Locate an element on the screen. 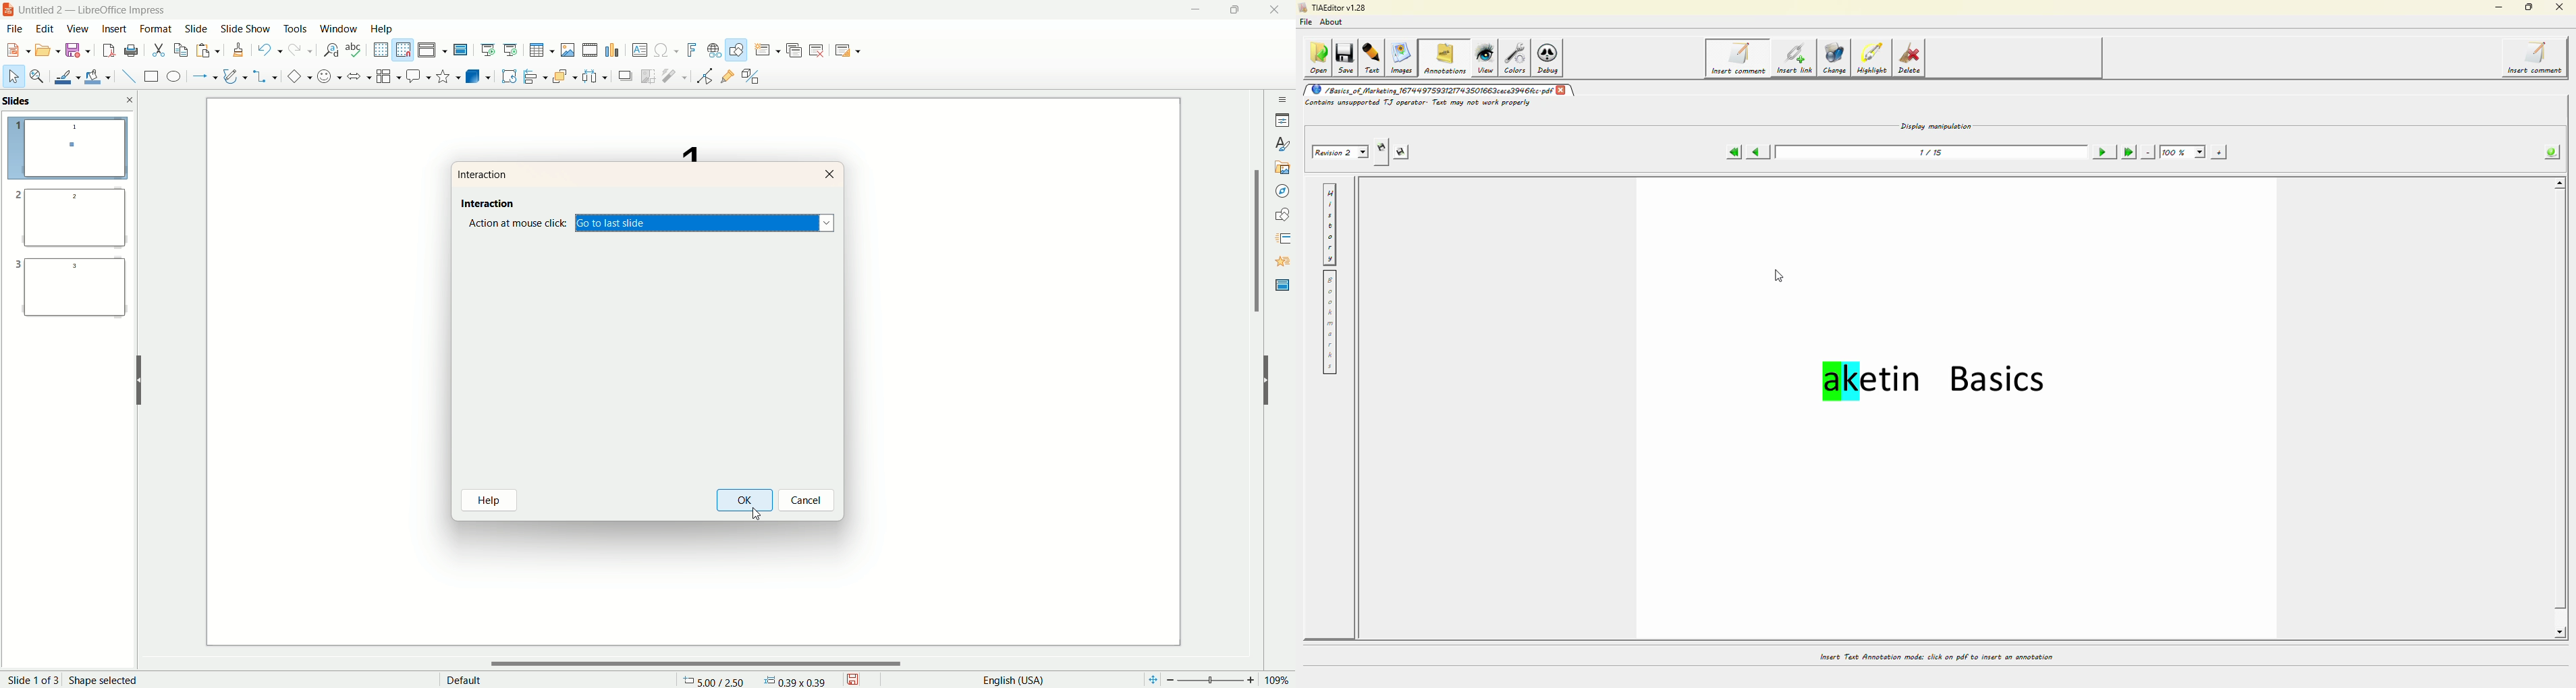  cursor is located at coordinates (755, 510).